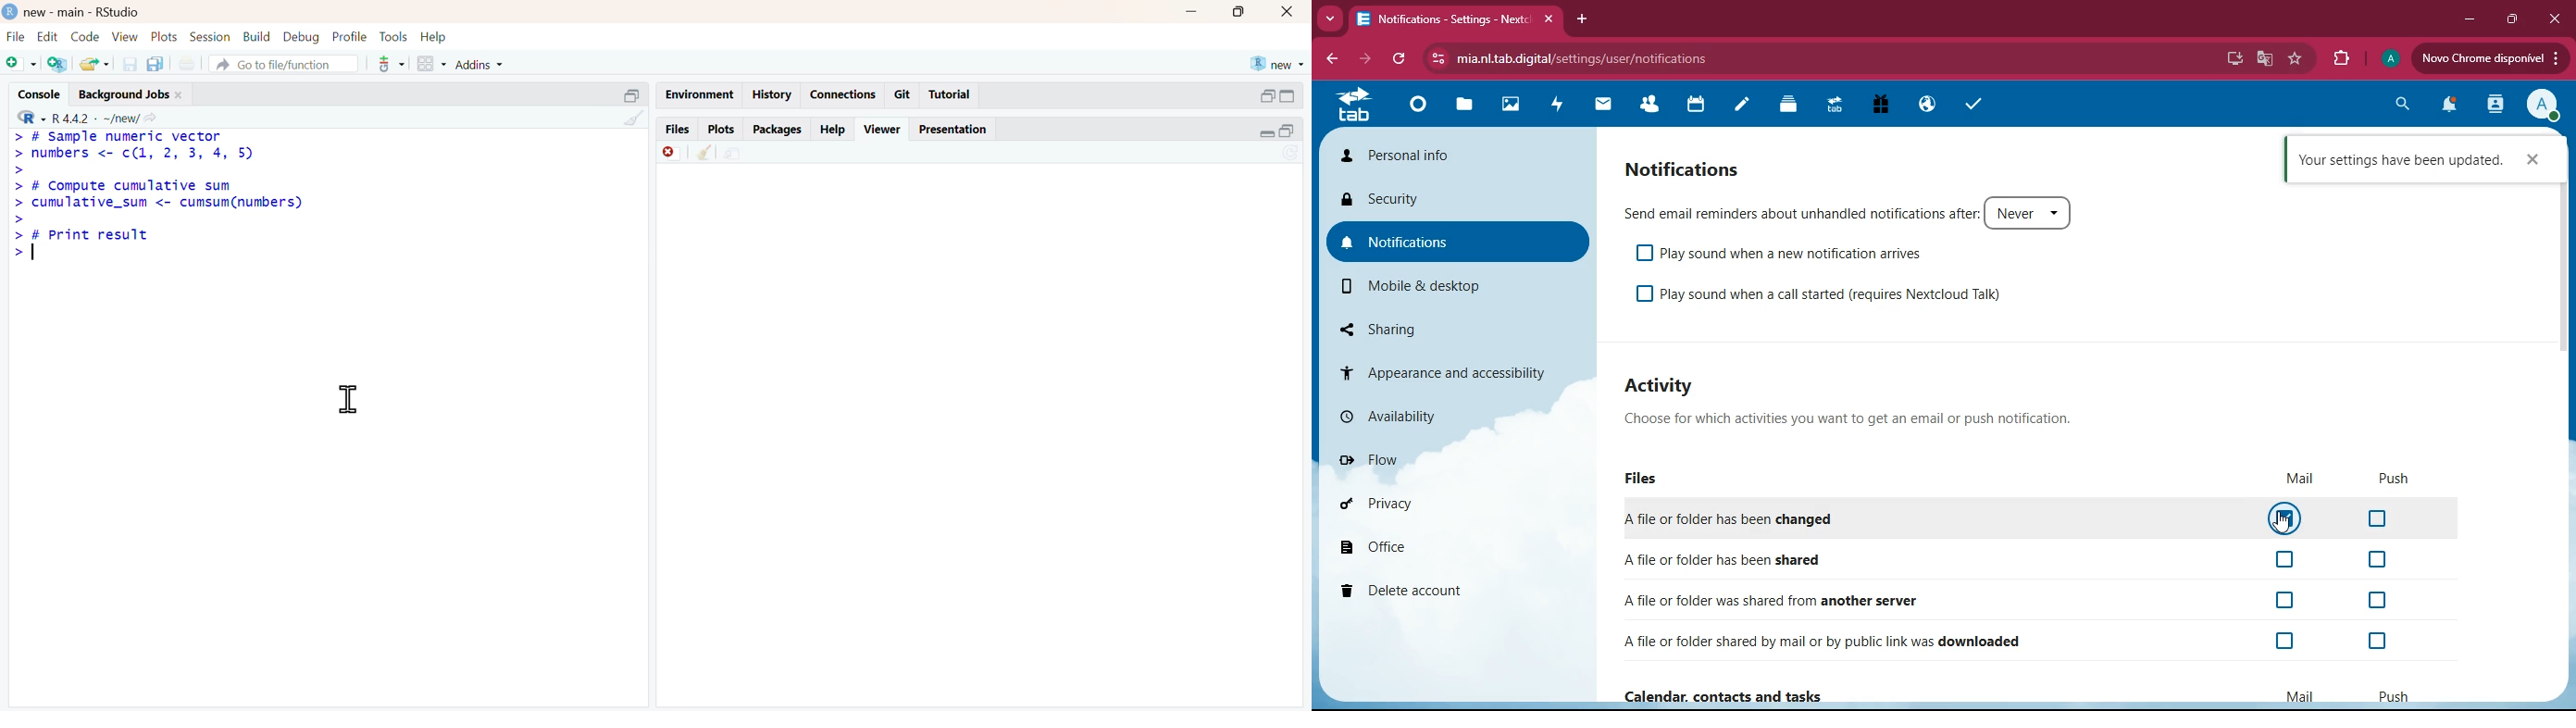 This screenshot has height=728, width=2576. What do you see at coordinates (1290, 96) in the screenshot?
I see `expand/collapse` at bounding box center [1290, 96].